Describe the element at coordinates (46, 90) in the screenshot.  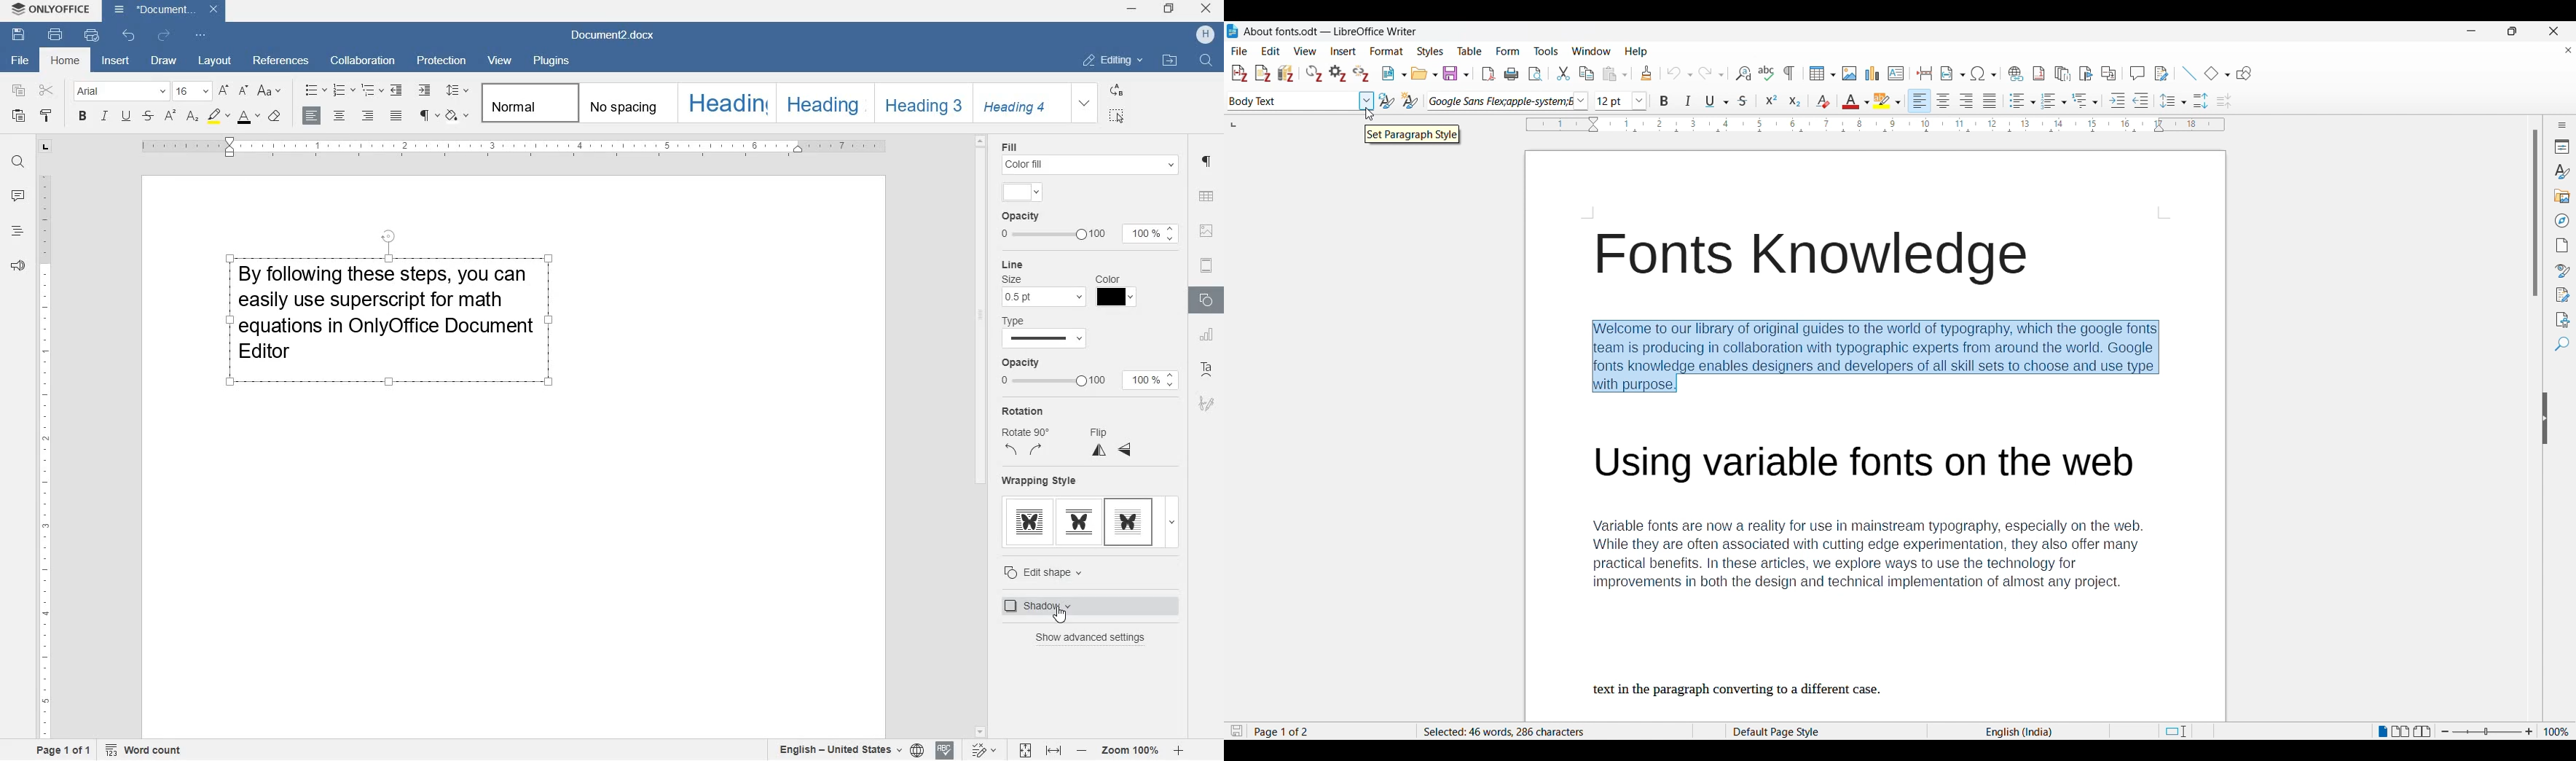
I see `cut` at that location.